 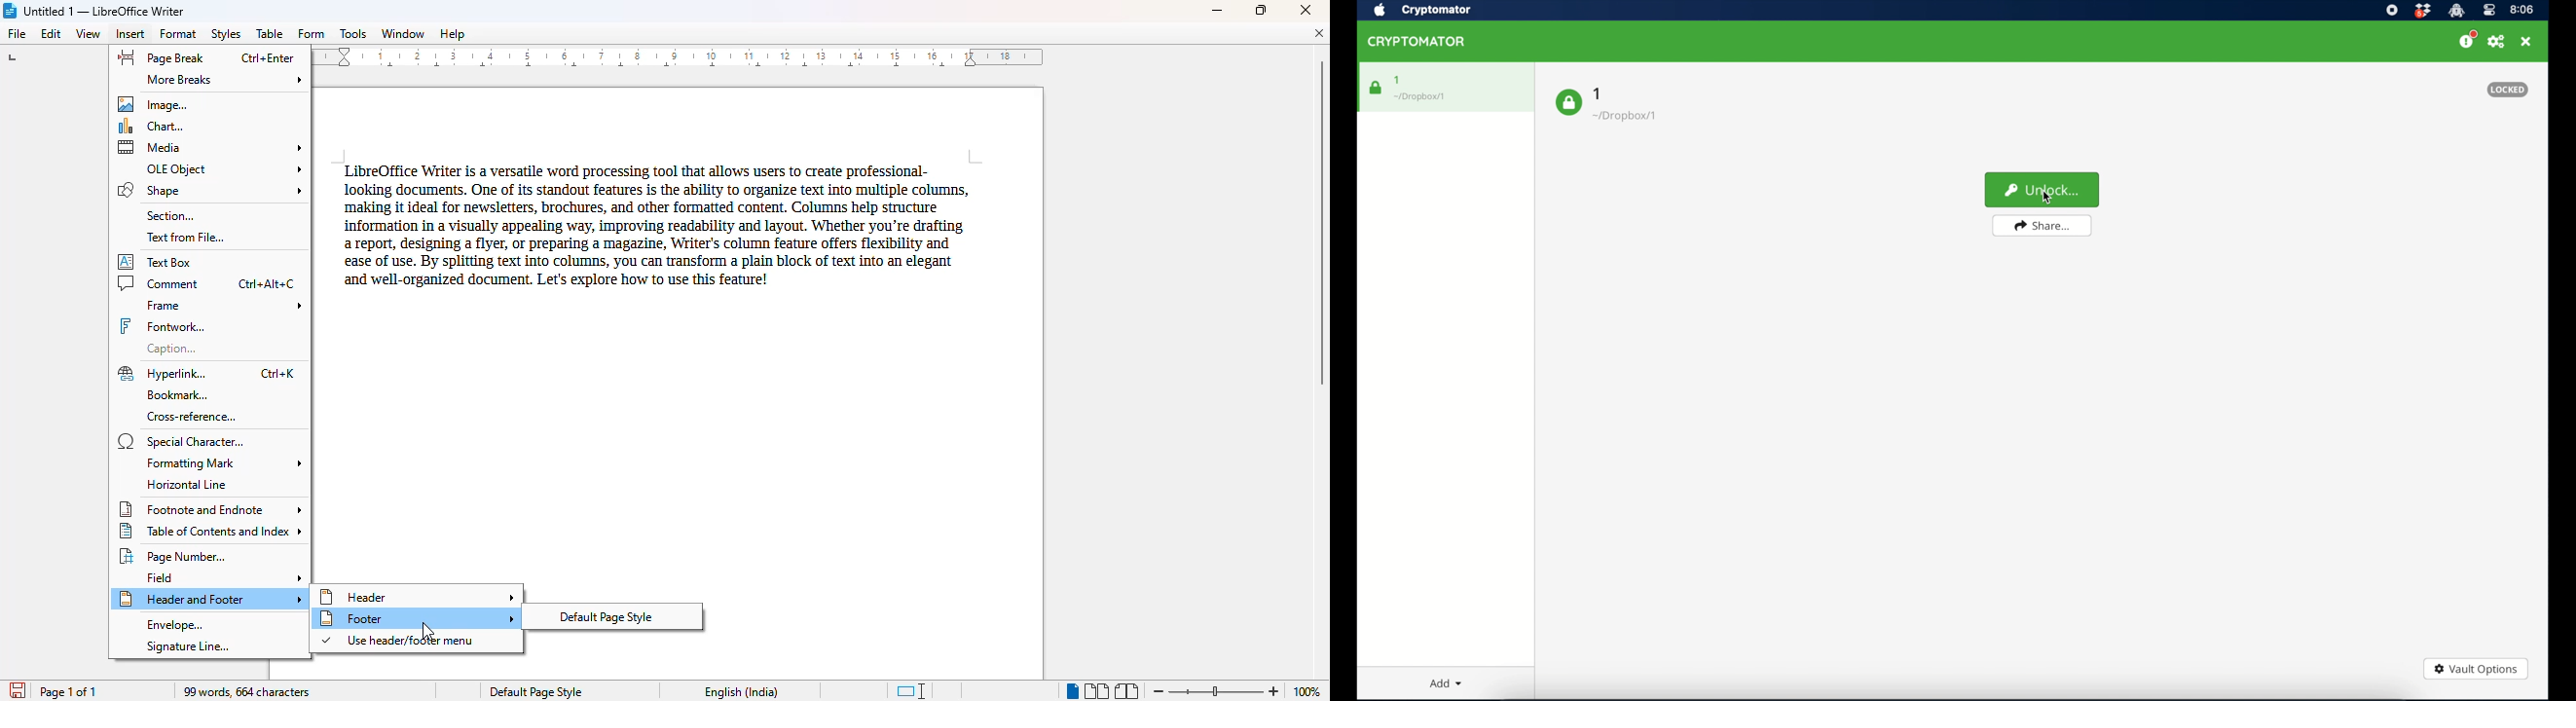 I want to click on click to save document, so click(x=15, y=690).